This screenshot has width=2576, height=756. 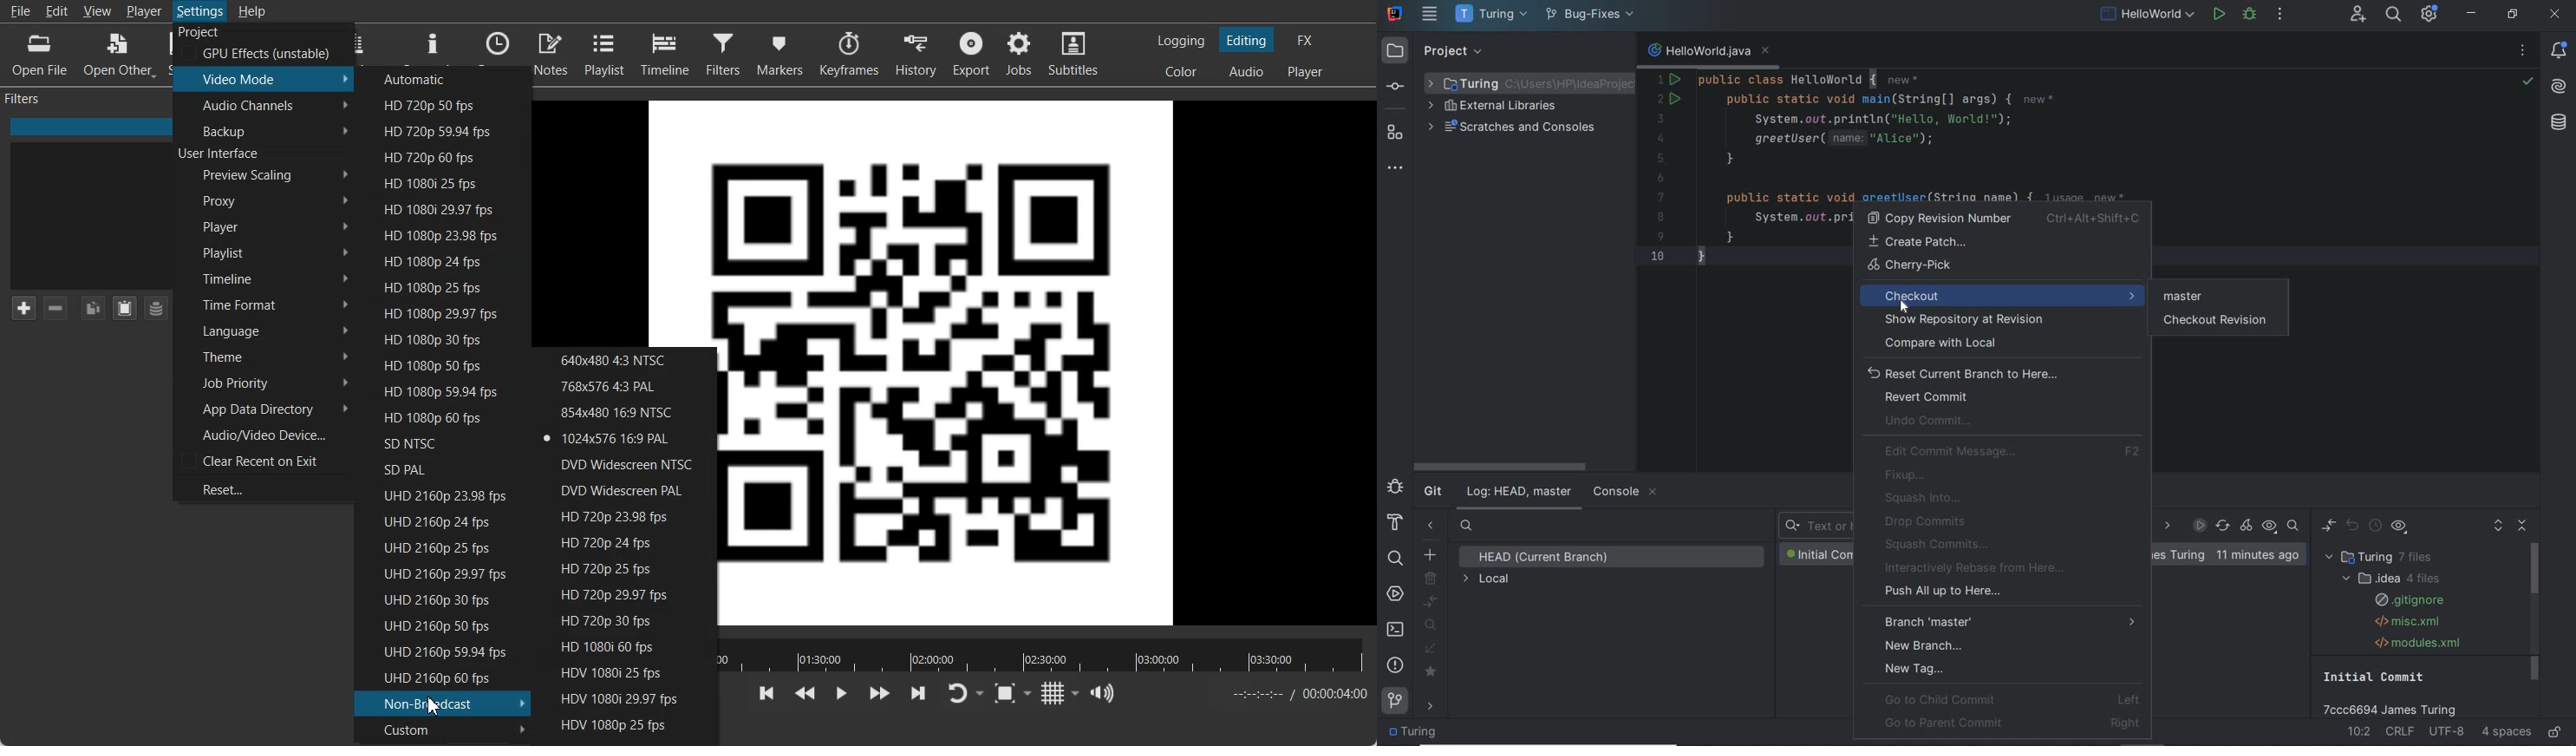 I want to click on scrollbar, so click(x=1498, y=467).